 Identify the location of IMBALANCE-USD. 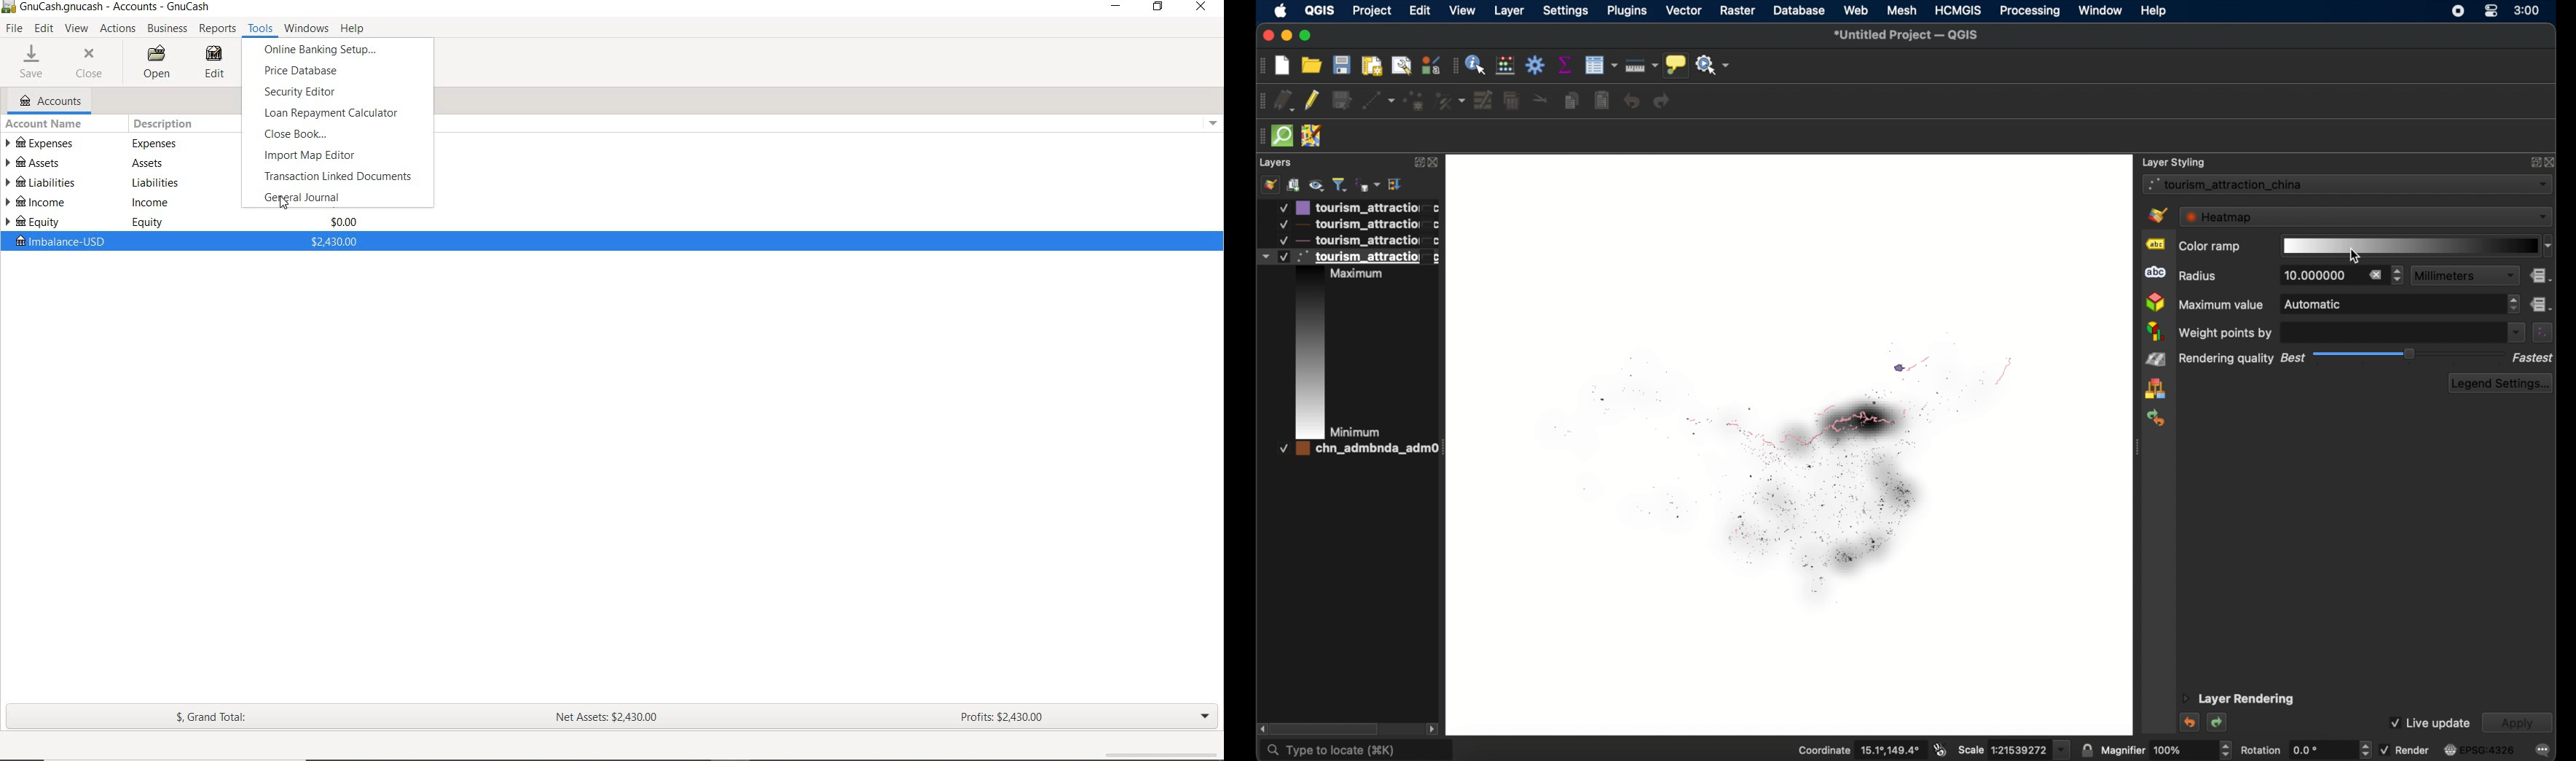
(58, 241).